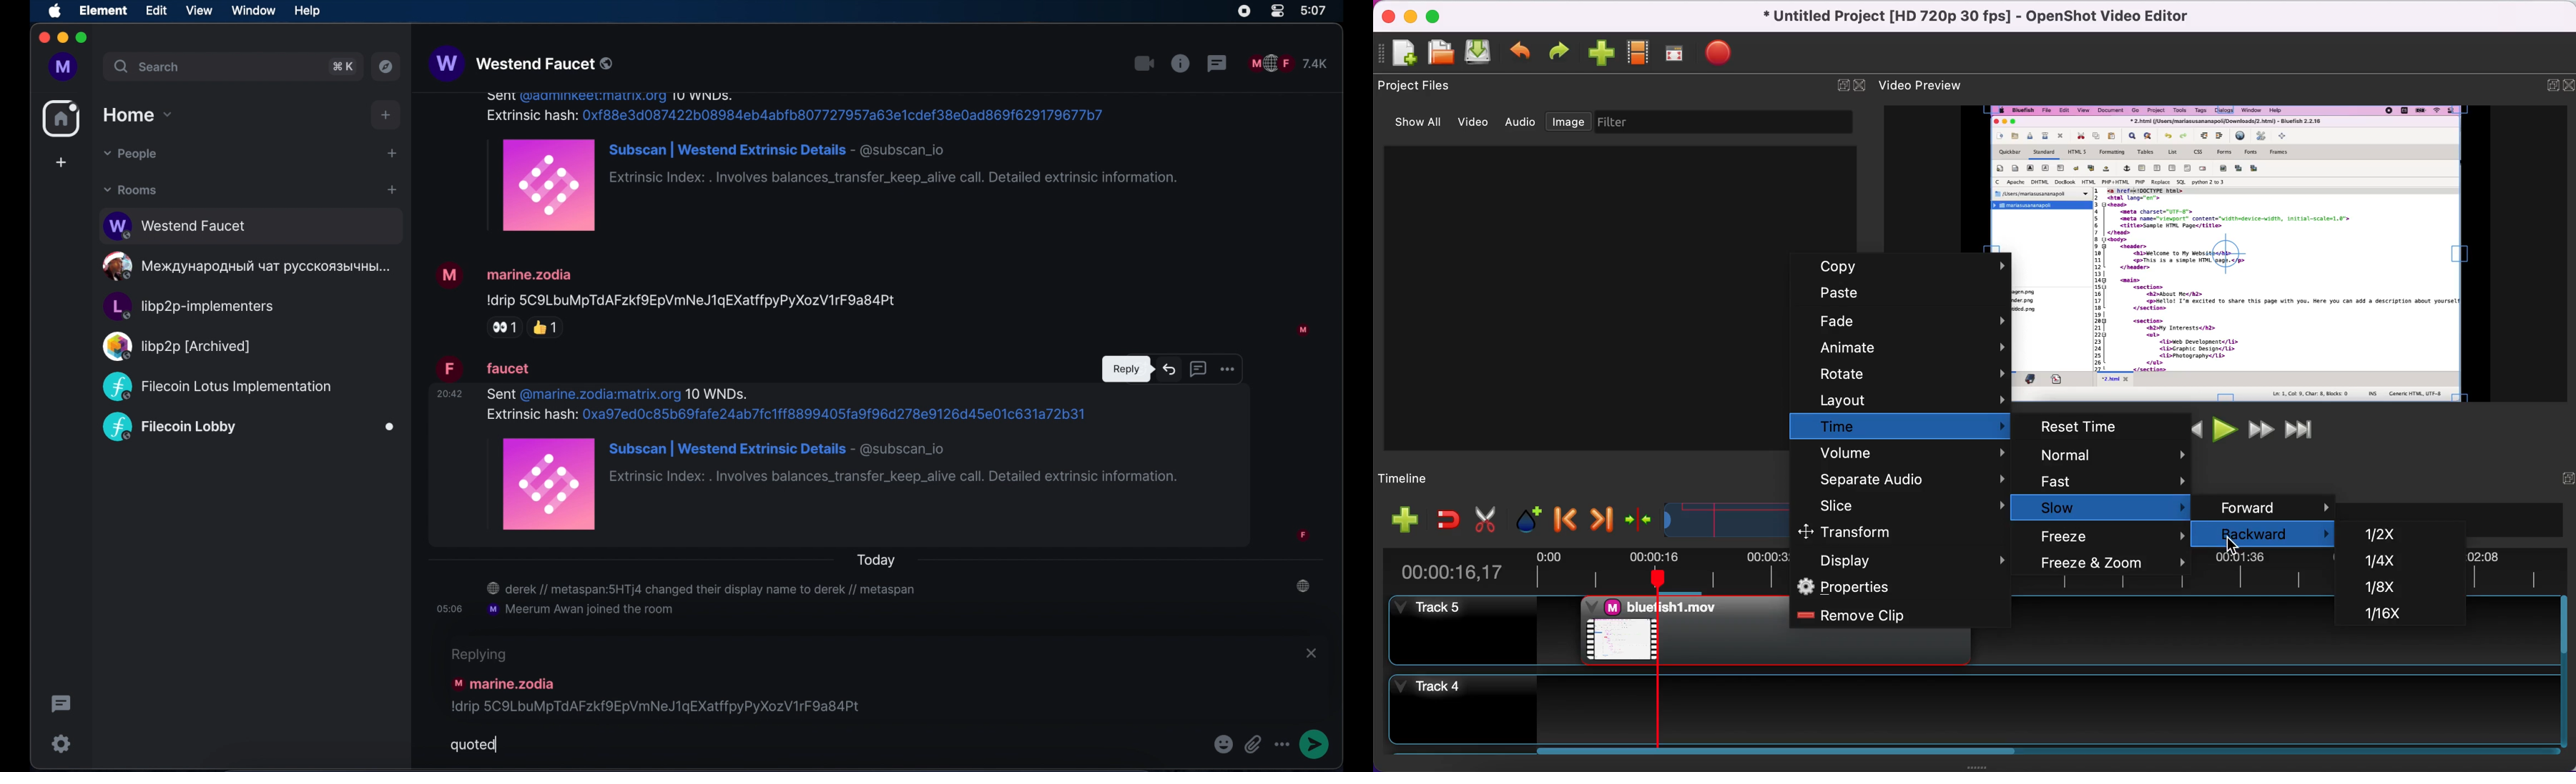  Describe the element at coordinates (1442, 54) in the screenshot. I see `open project` at that location.